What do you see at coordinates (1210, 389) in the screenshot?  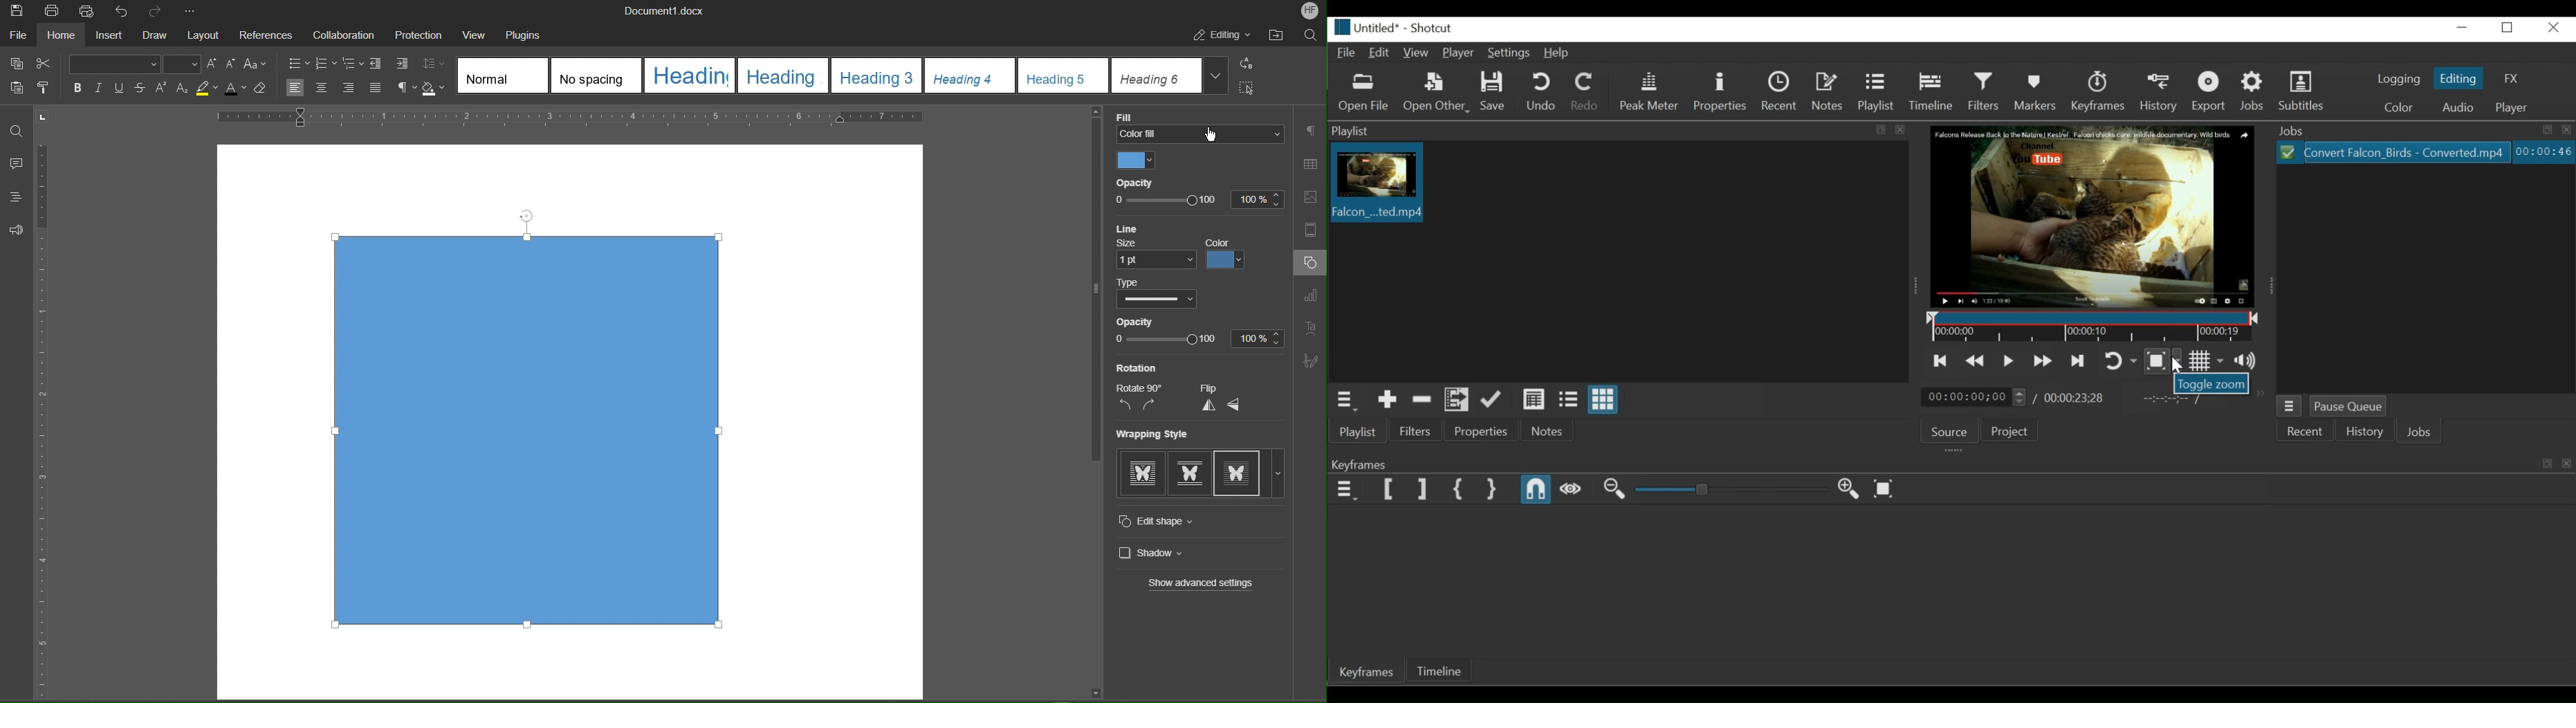 I see `Flip` at bounding box center [1210, 389].